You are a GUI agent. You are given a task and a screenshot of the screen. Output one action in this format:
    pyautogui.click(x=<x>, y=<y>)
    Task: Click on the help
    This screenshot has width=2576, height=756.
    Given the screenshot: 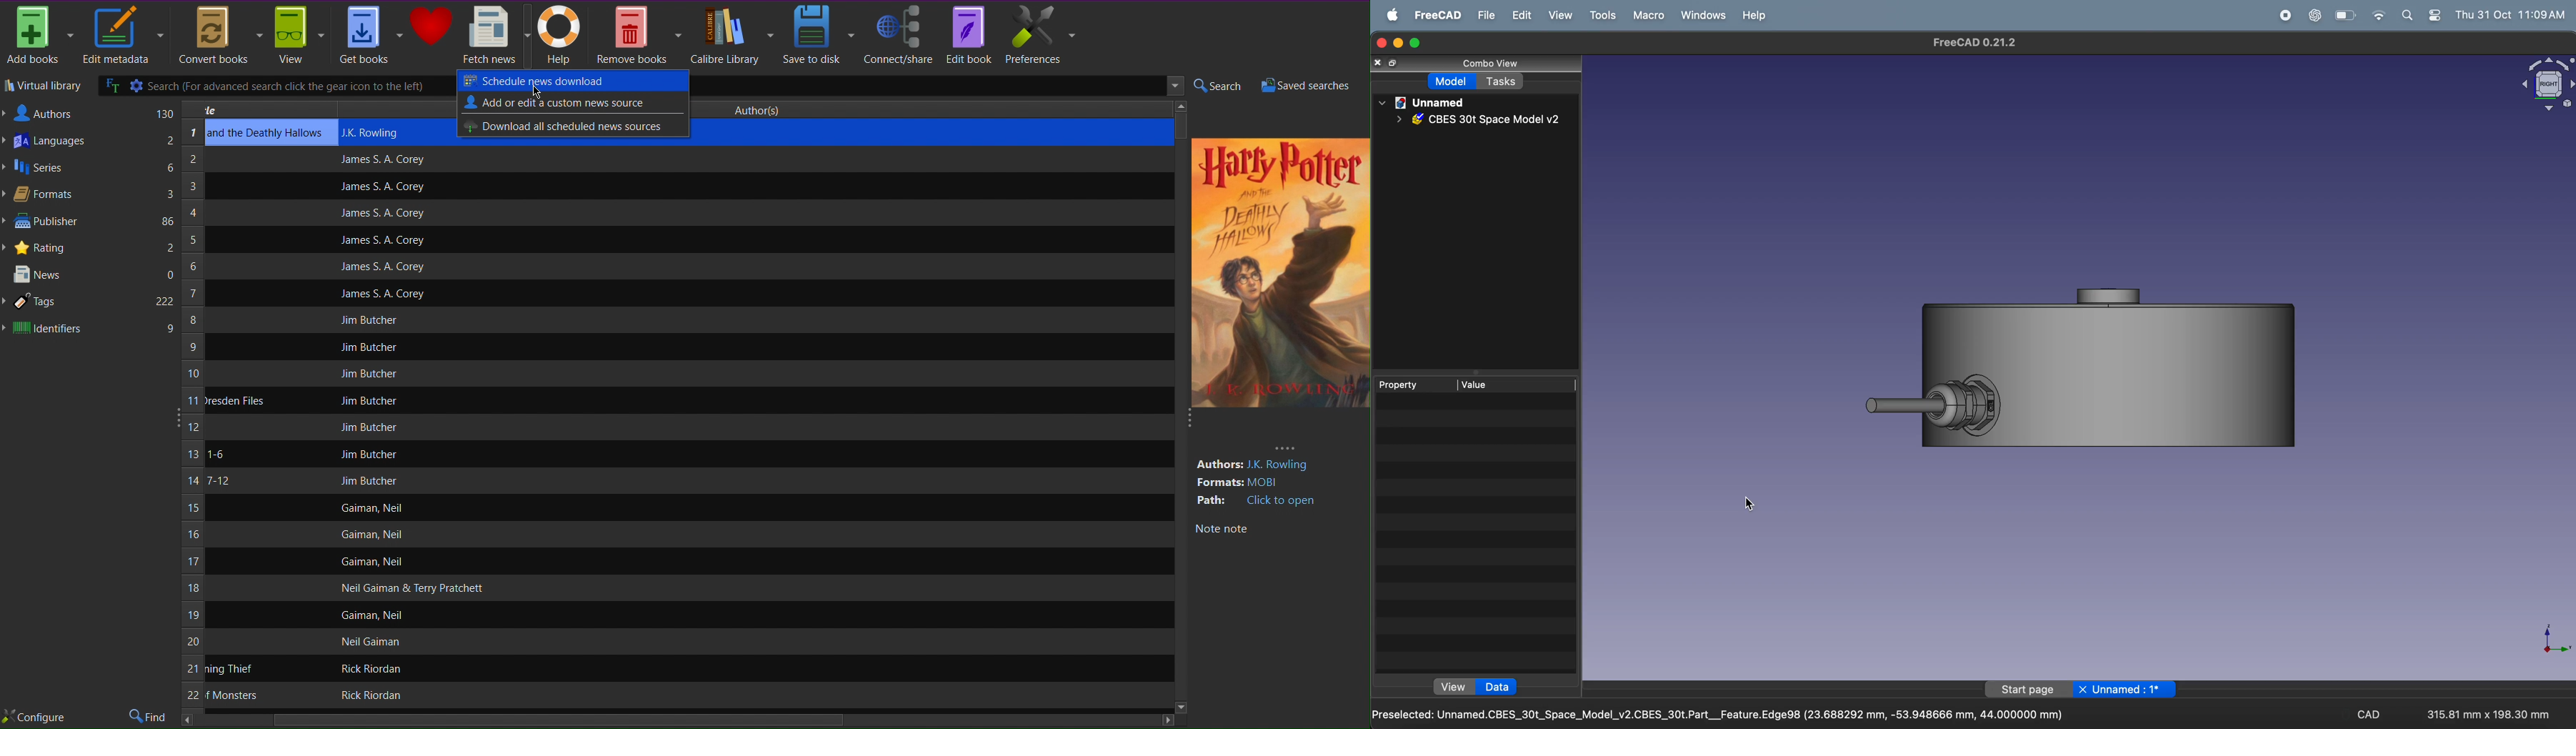 What is the action you would take?
    pyautogui.click(x=1758, y=14)
    